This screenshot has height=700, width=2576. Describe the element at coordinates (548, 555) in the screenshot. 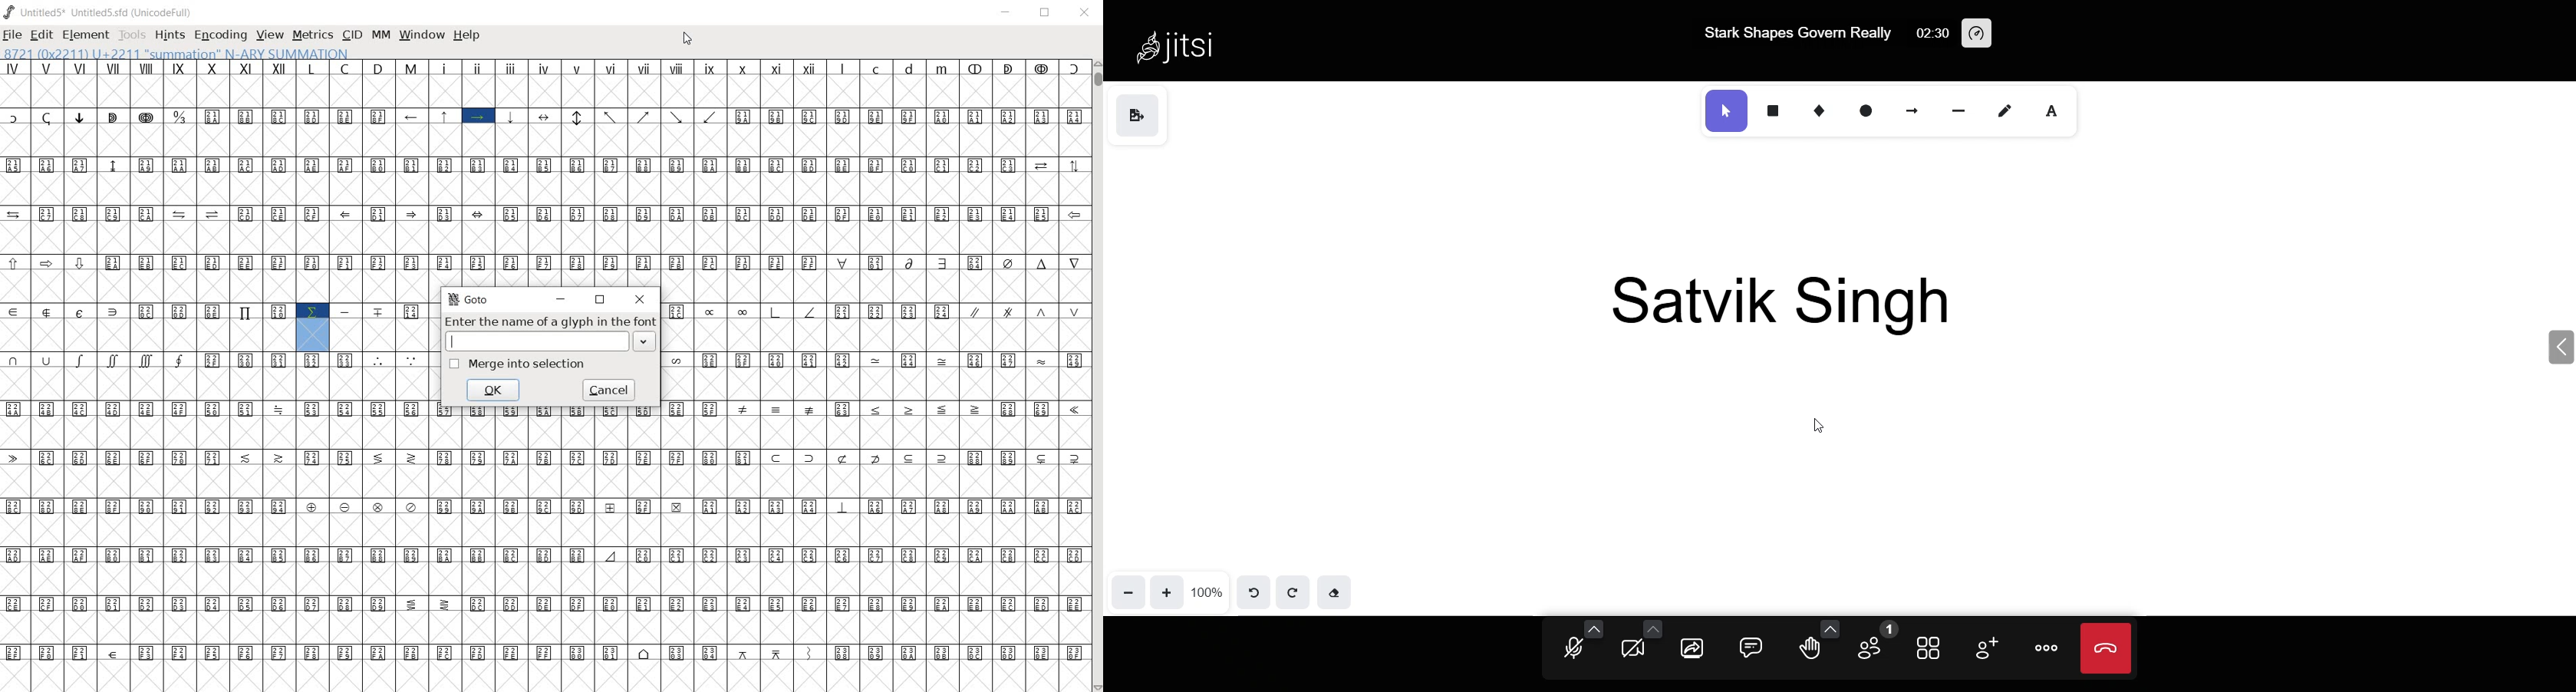

I see `special symbols` at that location.